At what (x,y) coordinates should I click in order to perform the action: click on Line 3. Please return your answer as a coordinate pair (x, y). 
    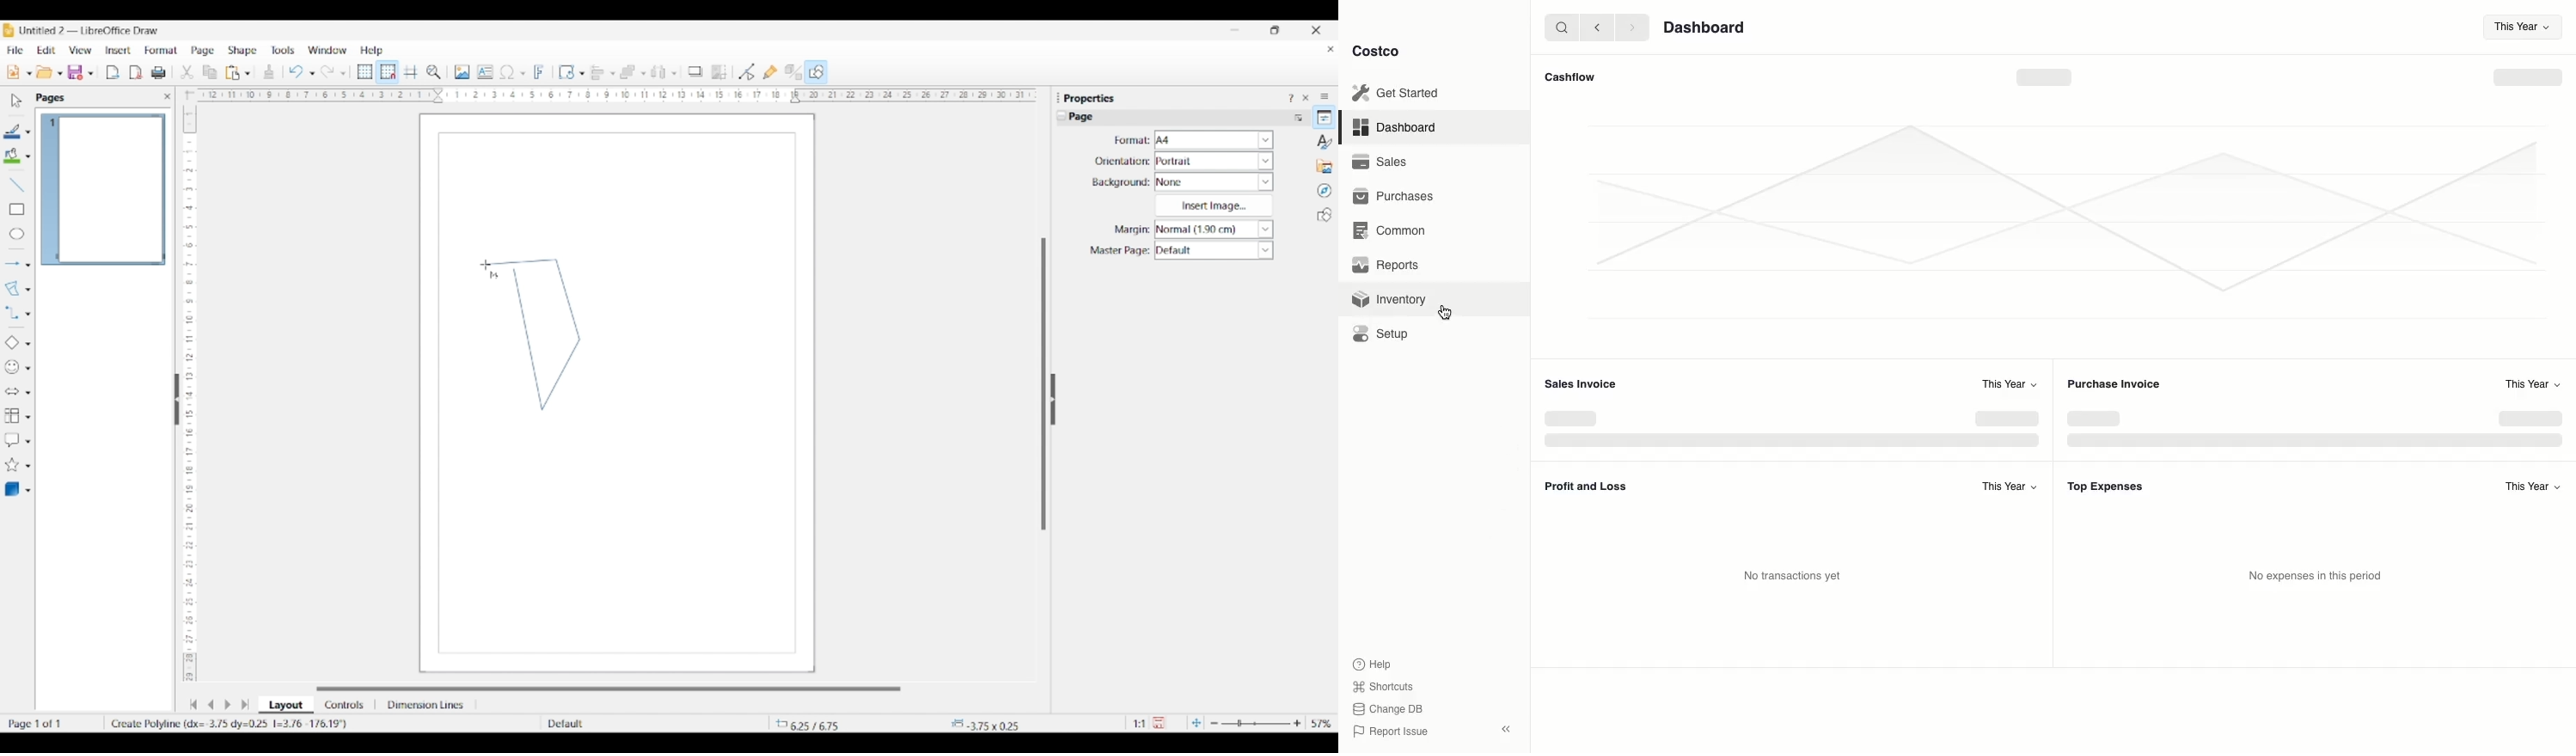
    Looking at the image, I should click on (567, 299).